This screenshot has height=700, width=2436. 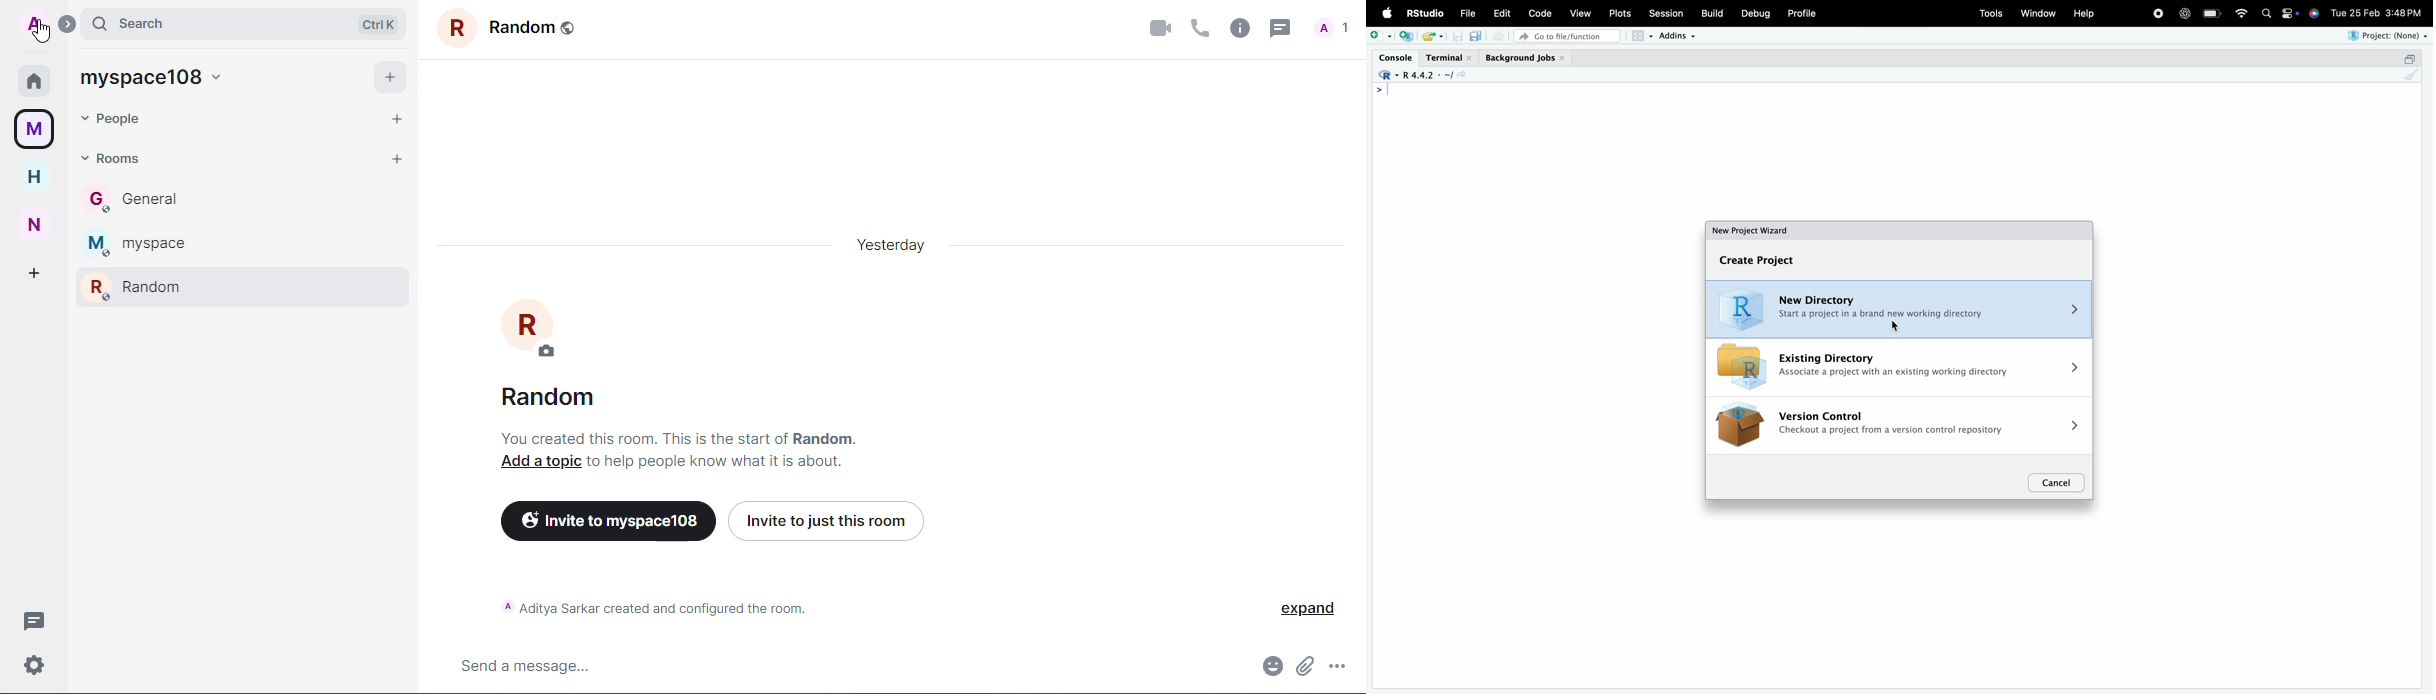 What do you see at coordinates (554, 398) in the screenshot?
I see `random` at bounding box center [554, 398].